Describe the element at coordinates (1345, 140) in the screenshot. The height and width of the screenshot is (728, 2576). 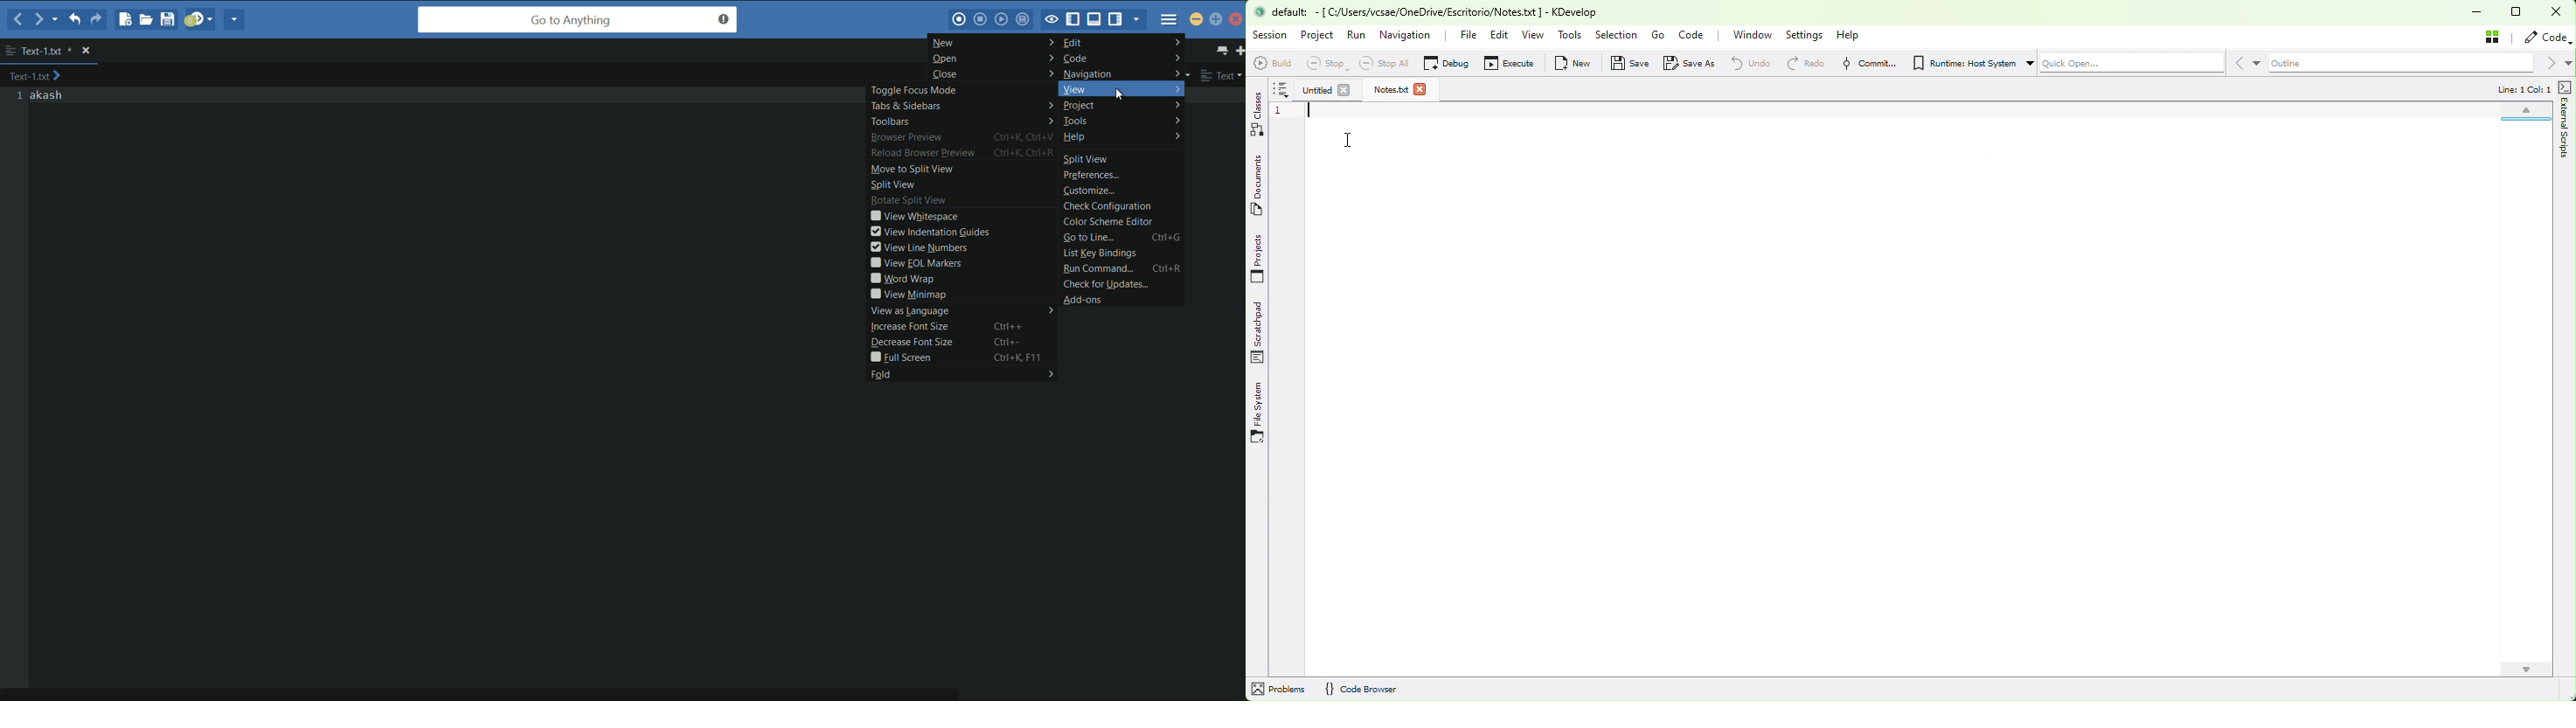
I see `cursor` at that location.